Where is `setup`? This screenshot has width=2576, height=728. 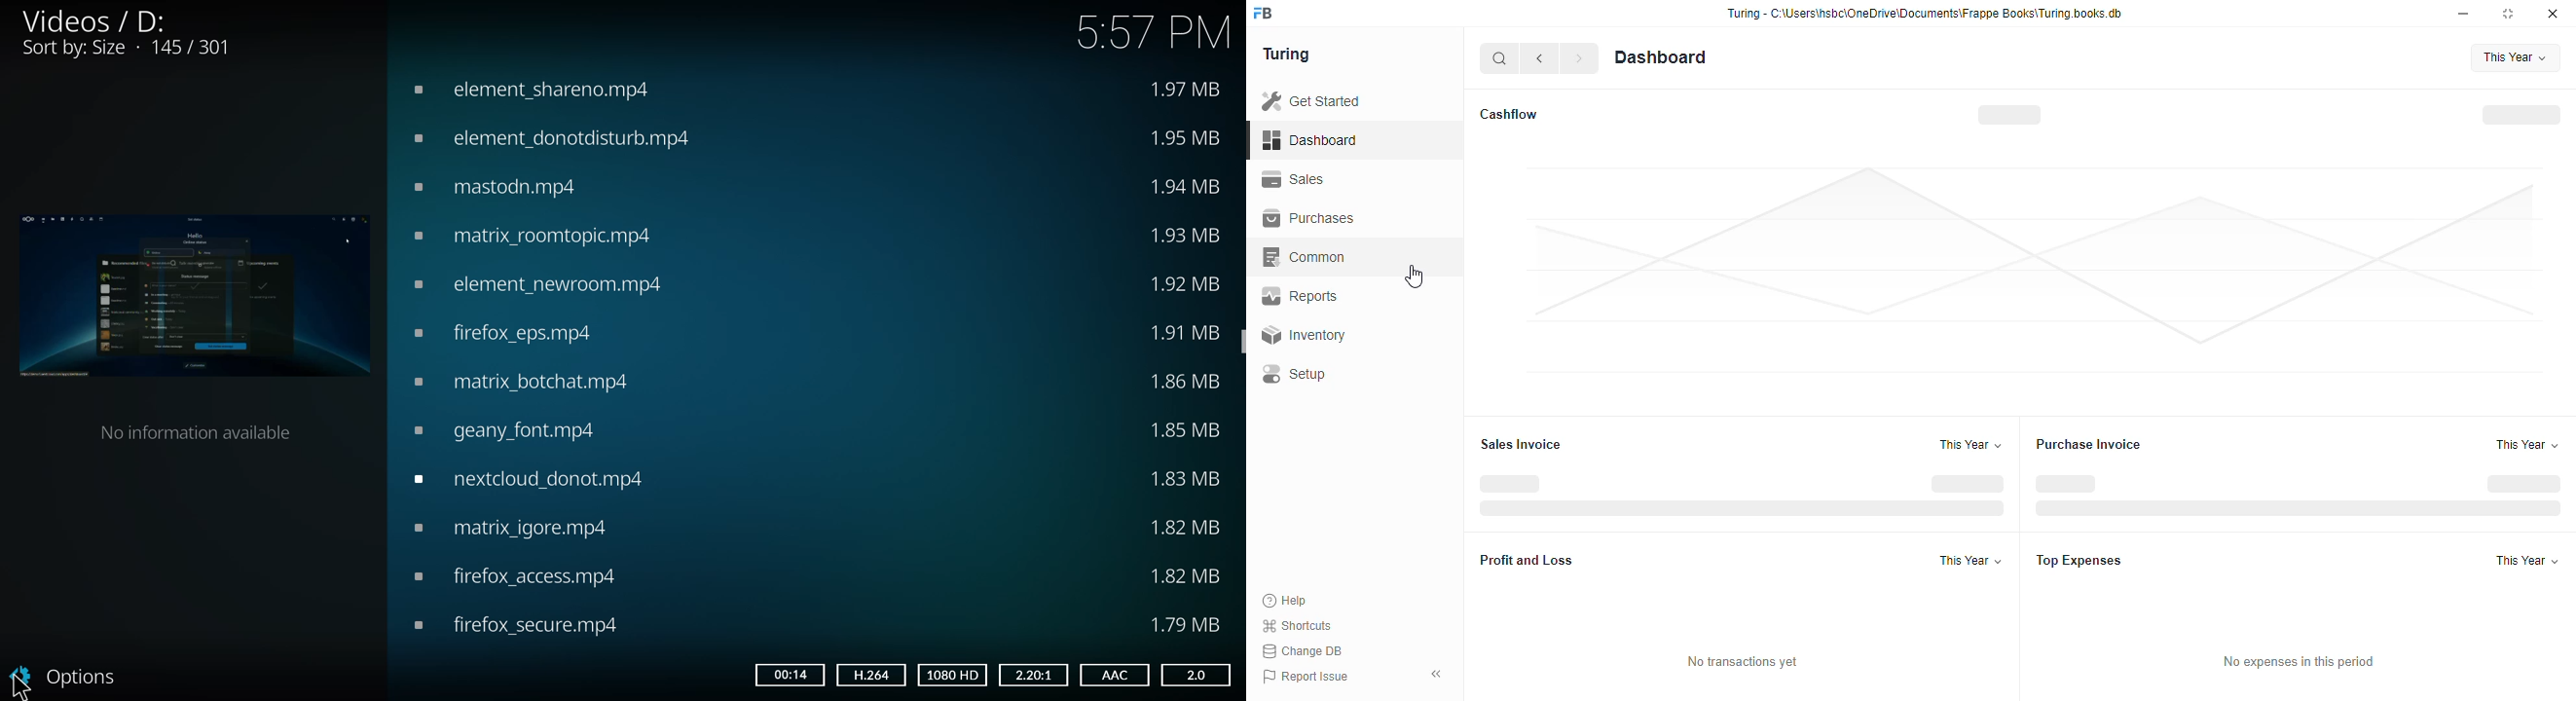 setup is located at coordinates (1294, 374).